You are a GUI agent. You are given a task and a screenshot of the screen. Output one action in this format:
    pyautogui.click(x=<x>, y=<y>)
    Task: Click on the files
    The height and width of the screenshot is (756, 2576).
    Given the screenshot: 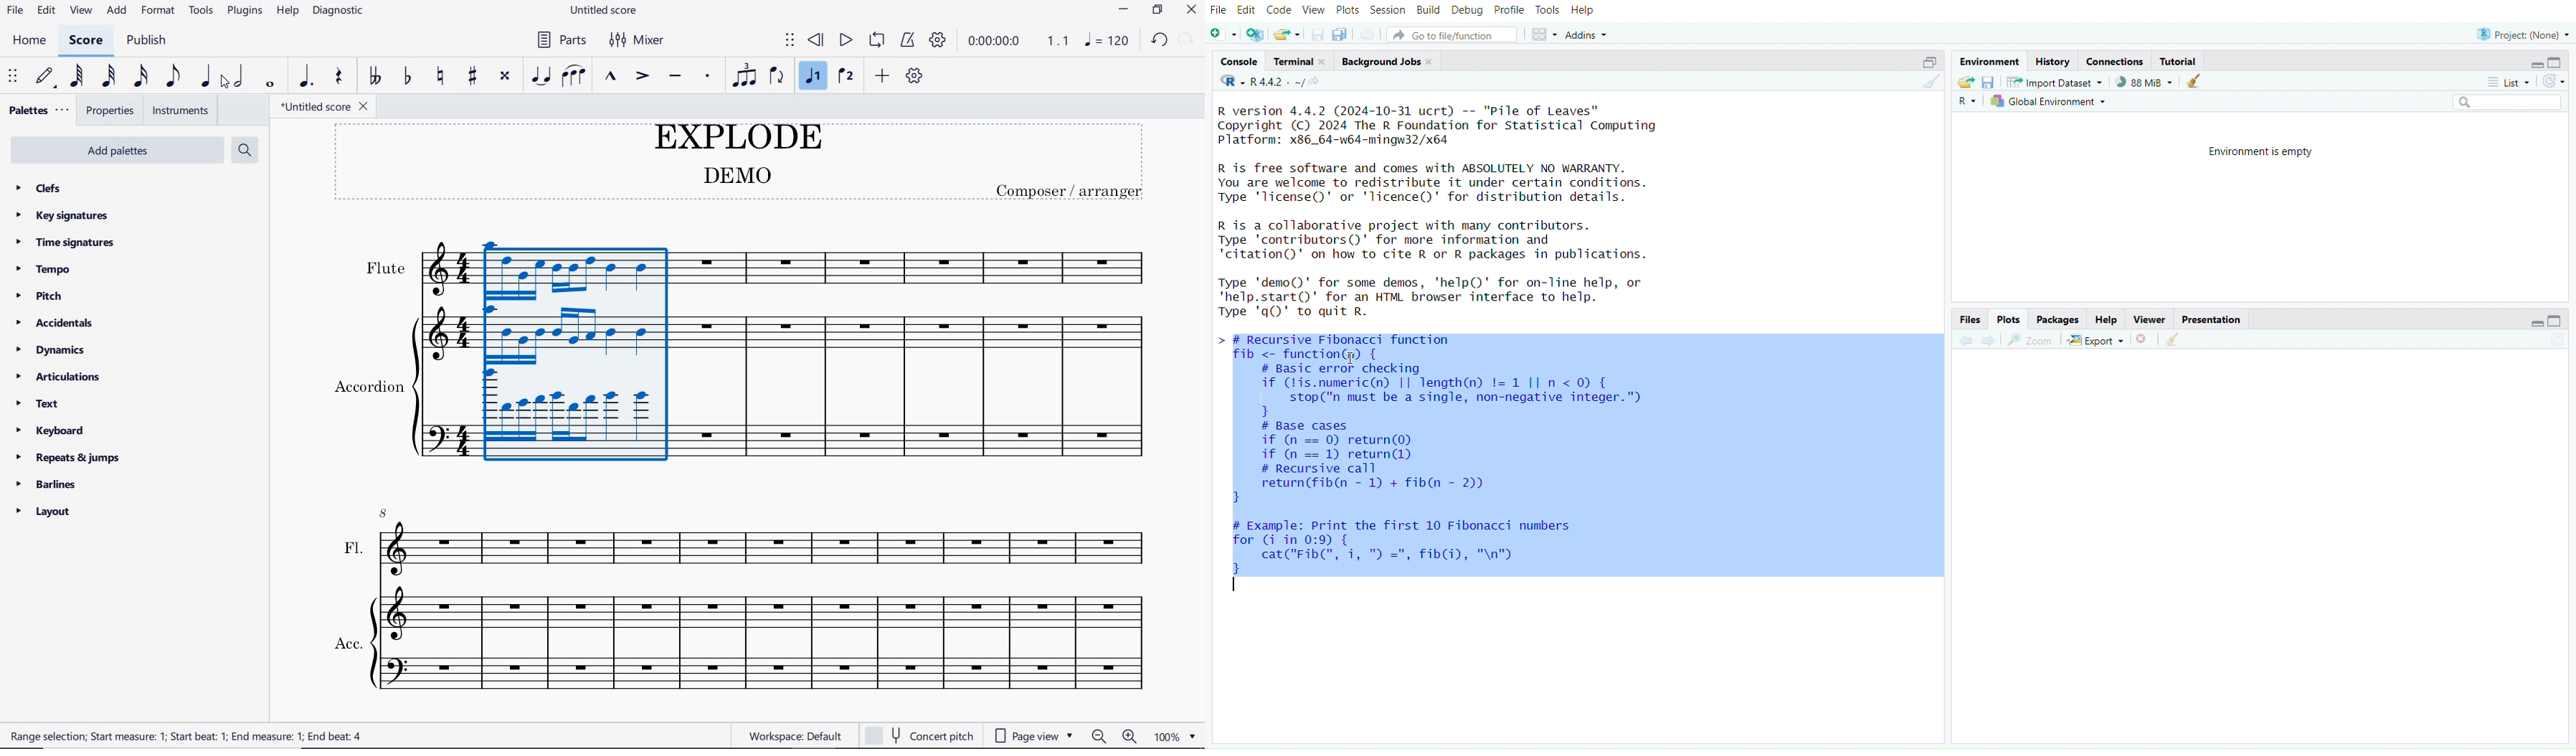 What is the action you would take?
    pyautogui.click(x=1969, y=320)
    